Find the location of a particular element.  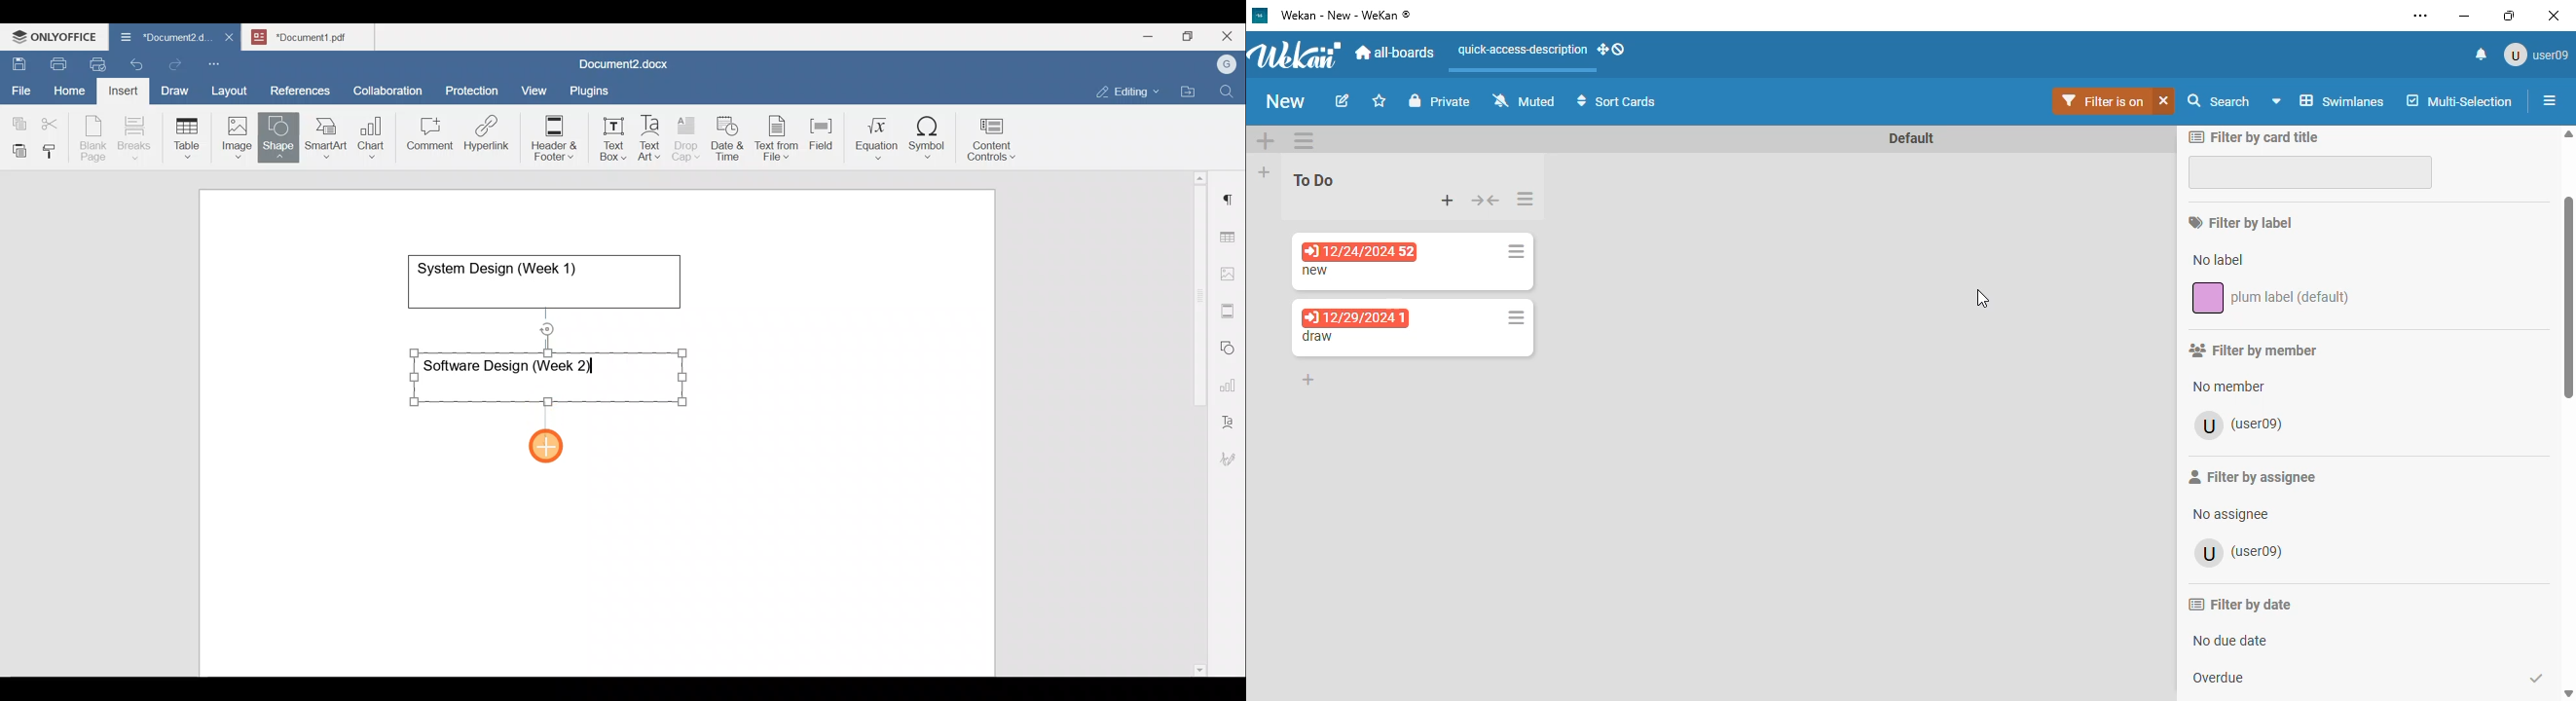

Symbol is located at coordinates (927, 141).